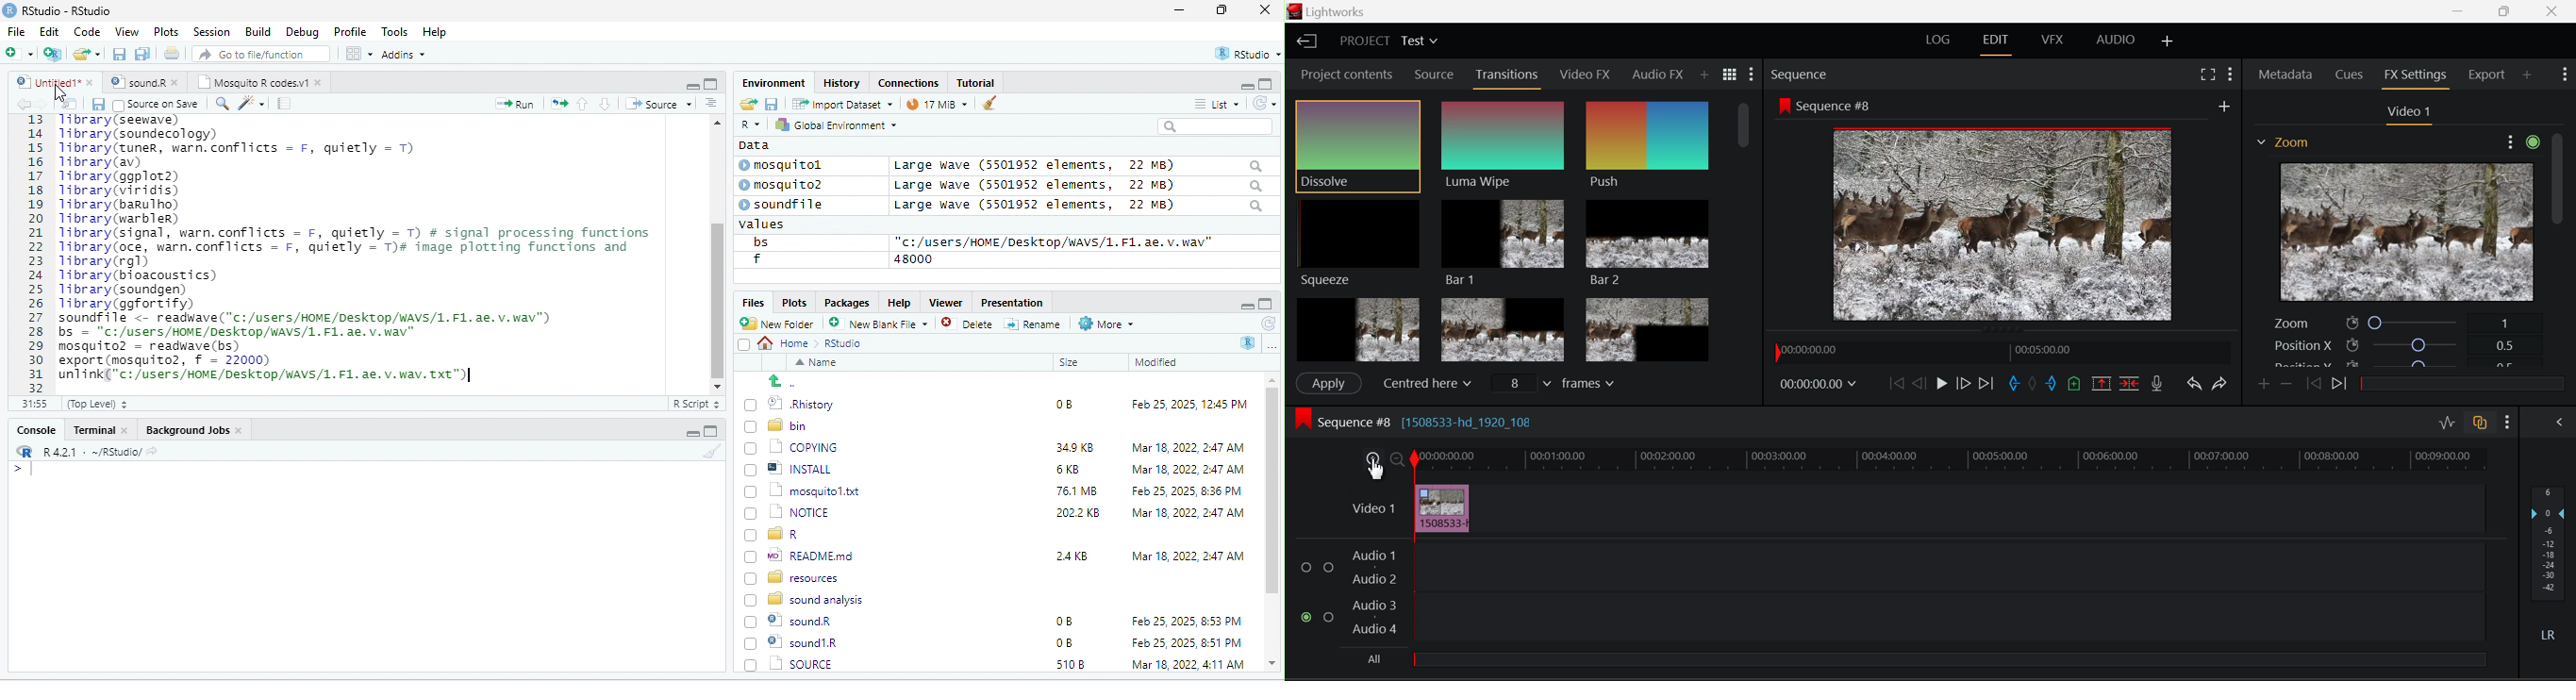 This screenshot has height=700, width=2576. Describe the element at coordinates (1077, 165) in the screenshot. I see `Large wave (5501952 elements, 22 MB)` at that location.